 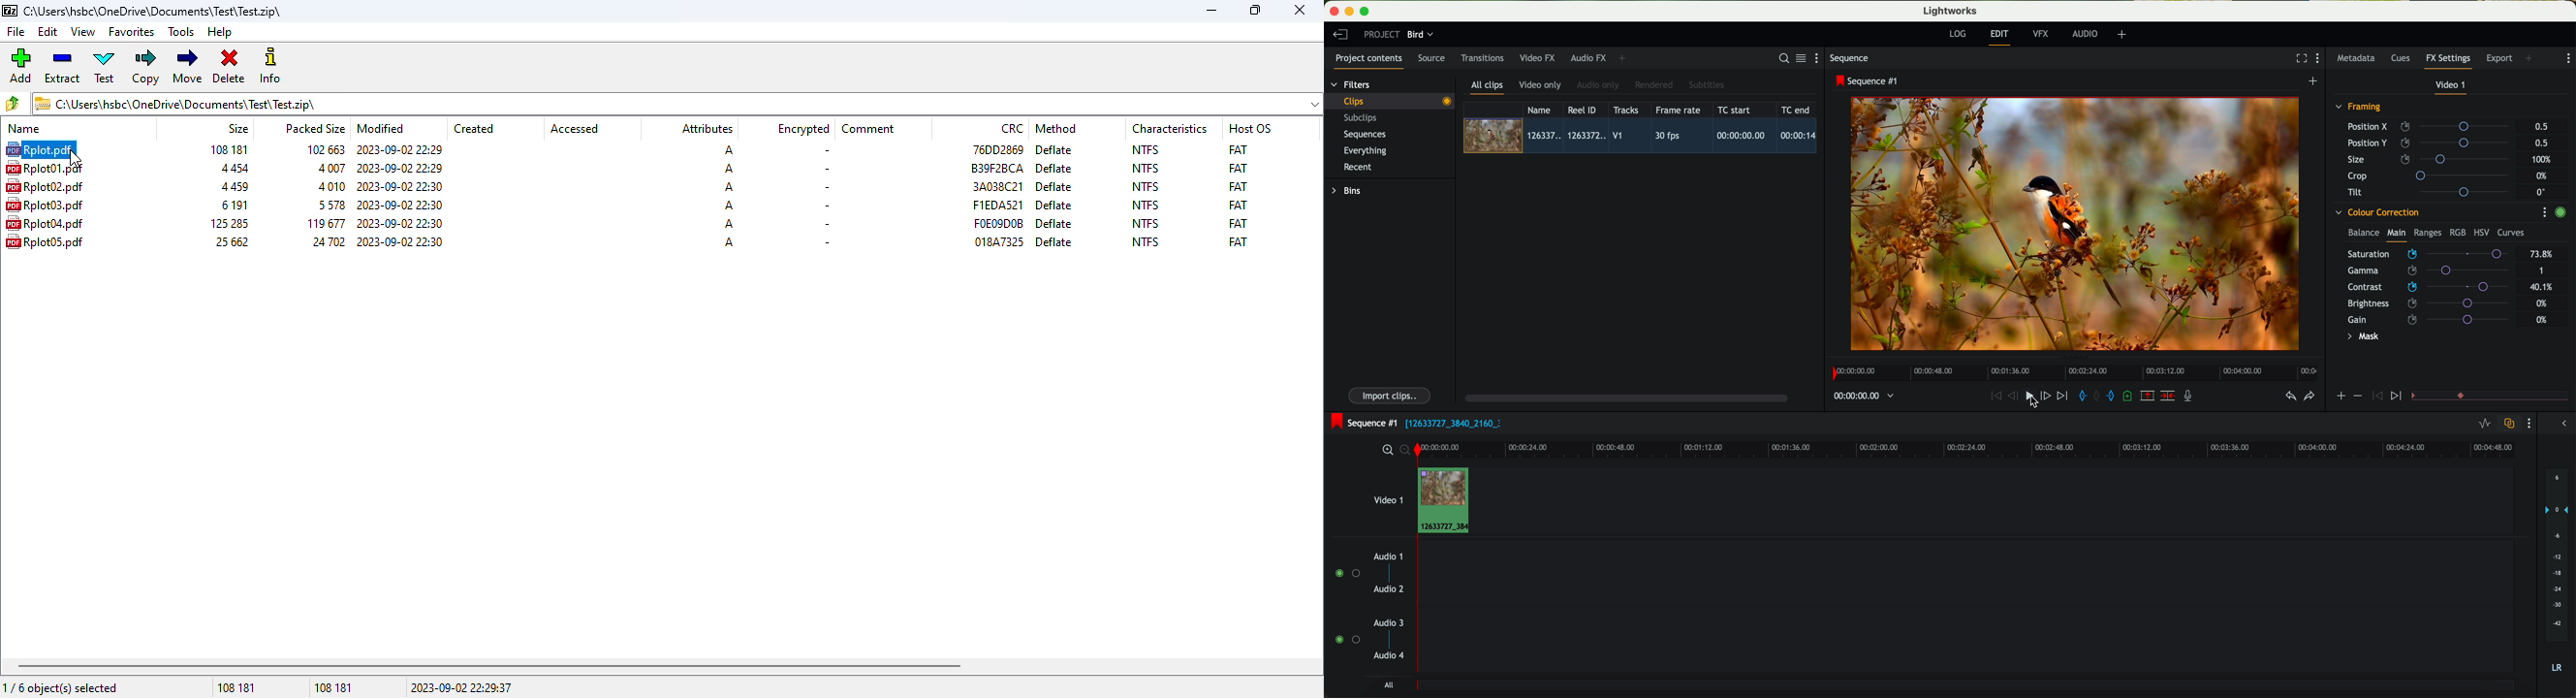 What do you see at coordinates (2080, 397) in the screenshot?
I see `add 'in' mark` at bounding box center [2080, 397].